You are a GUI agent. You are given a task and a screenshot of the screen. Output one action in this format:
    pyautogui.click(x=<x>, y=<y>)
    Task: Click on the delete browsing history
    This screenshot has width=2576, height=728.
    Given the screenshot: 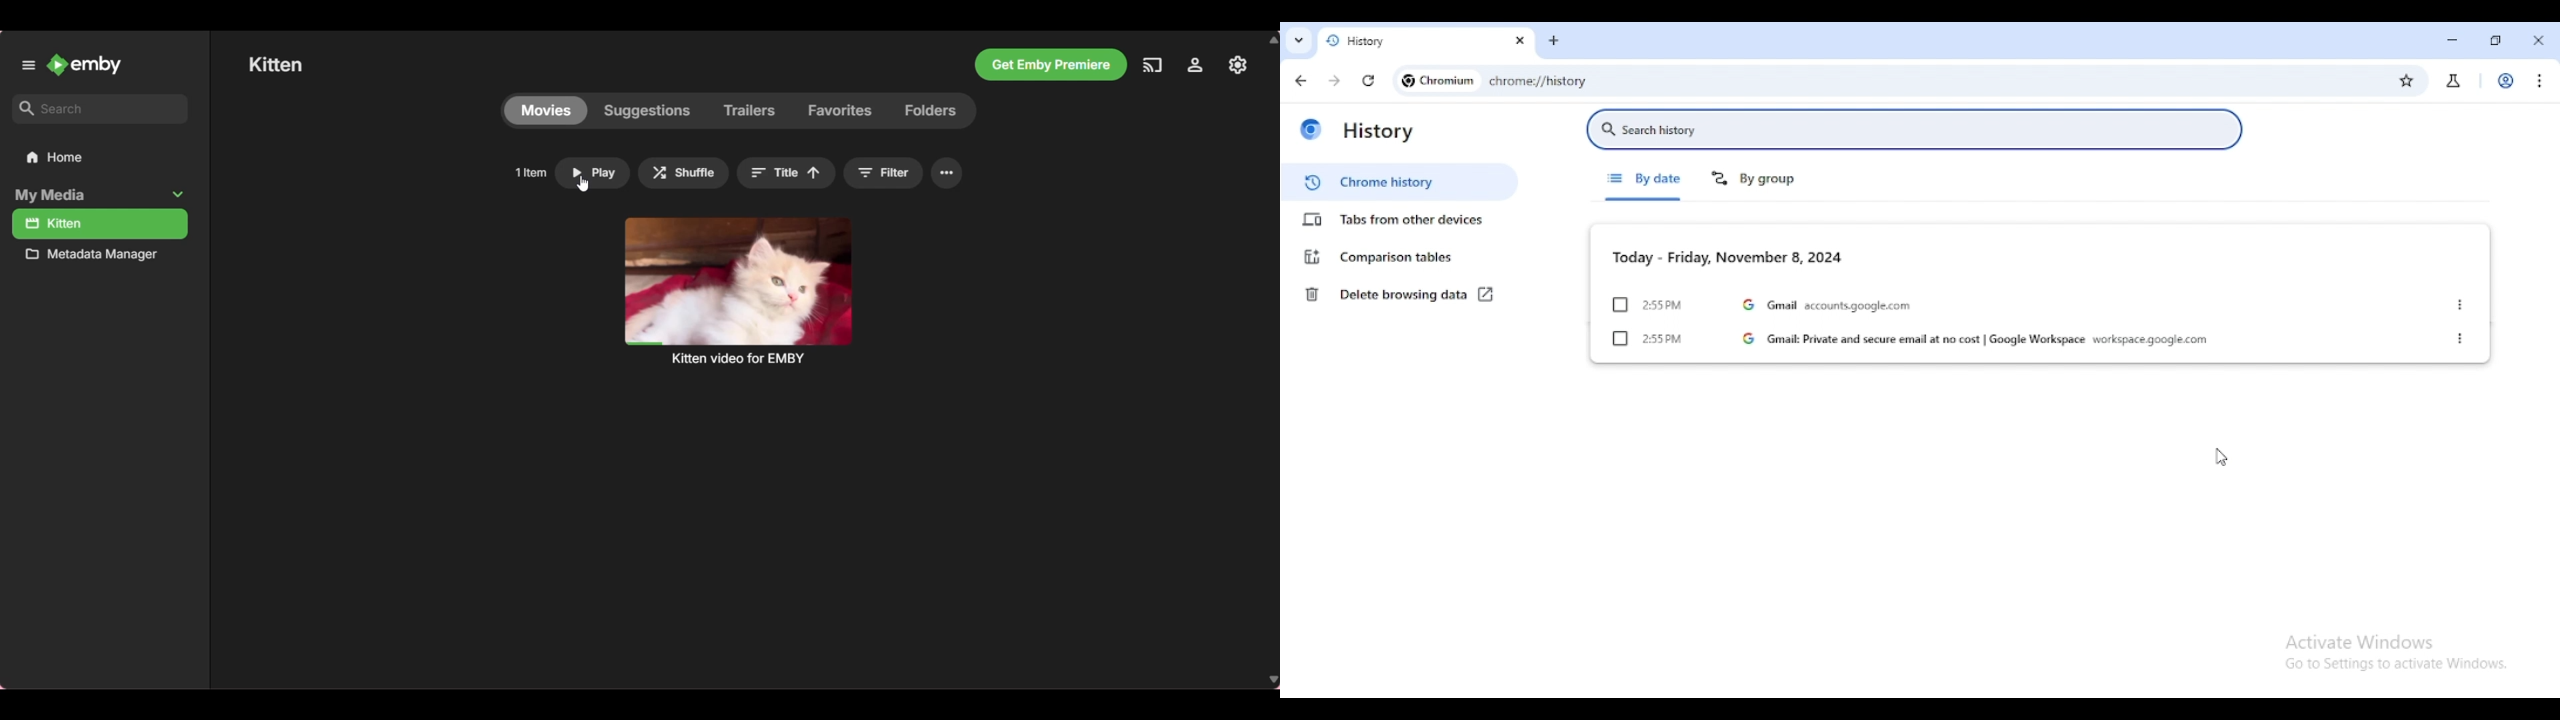 What is the action you would take?
    pyautogui.click(x=1383, y=294)
    